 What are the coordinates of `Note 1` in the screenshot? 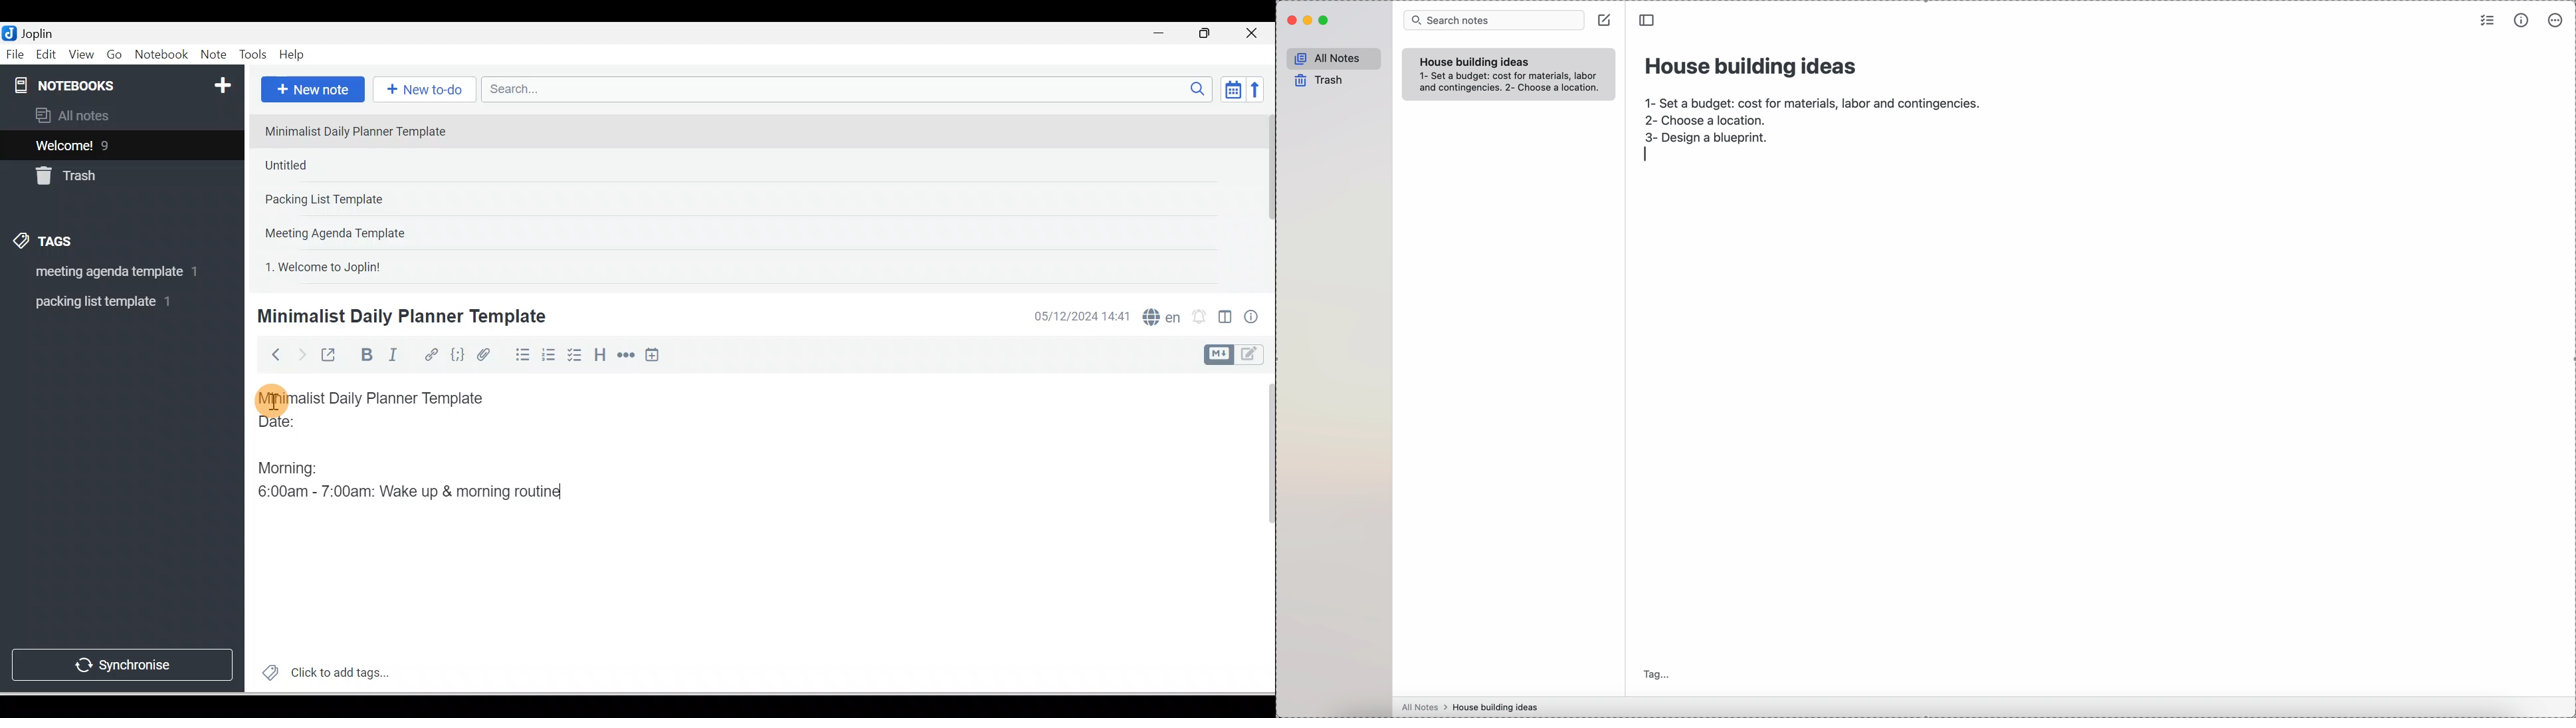 It's located at (365, 130).